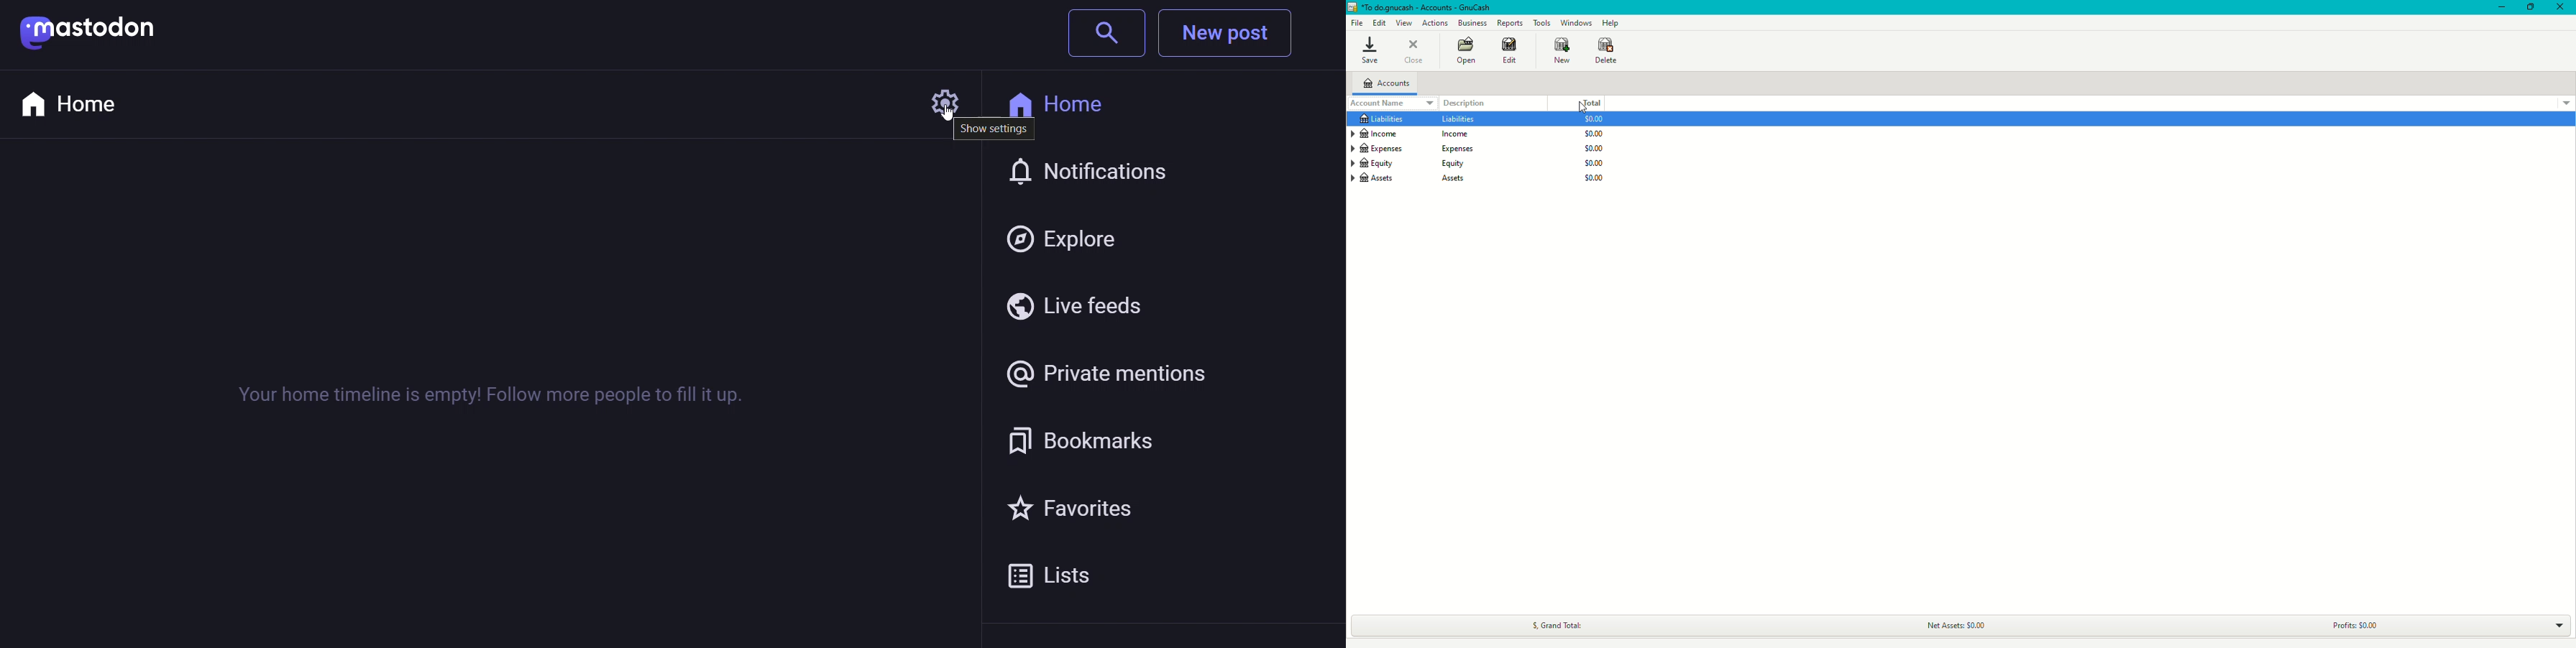  What do you see at coordinates (1541, 22) in the screenshot?
I see `Tools` at bounding box center [1541, 22].